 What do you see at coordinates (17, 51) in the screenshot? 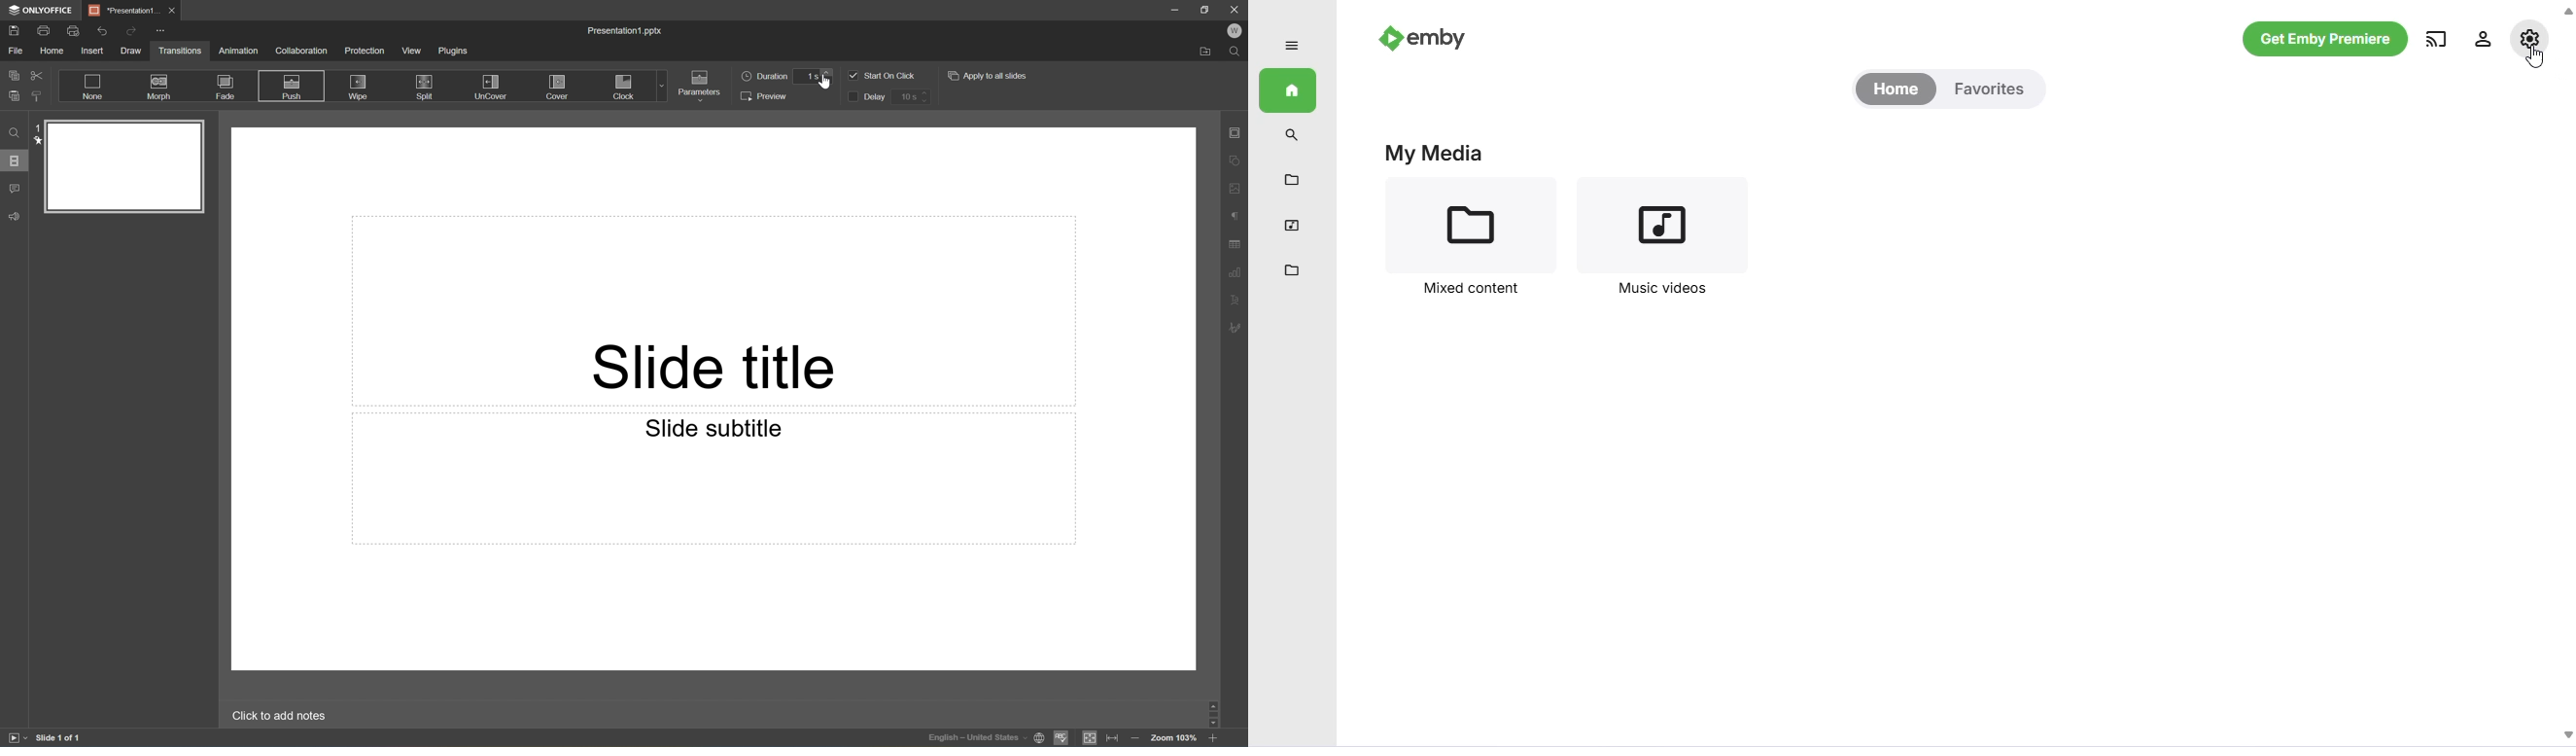
I see `File` at bounding box center [17, 51].